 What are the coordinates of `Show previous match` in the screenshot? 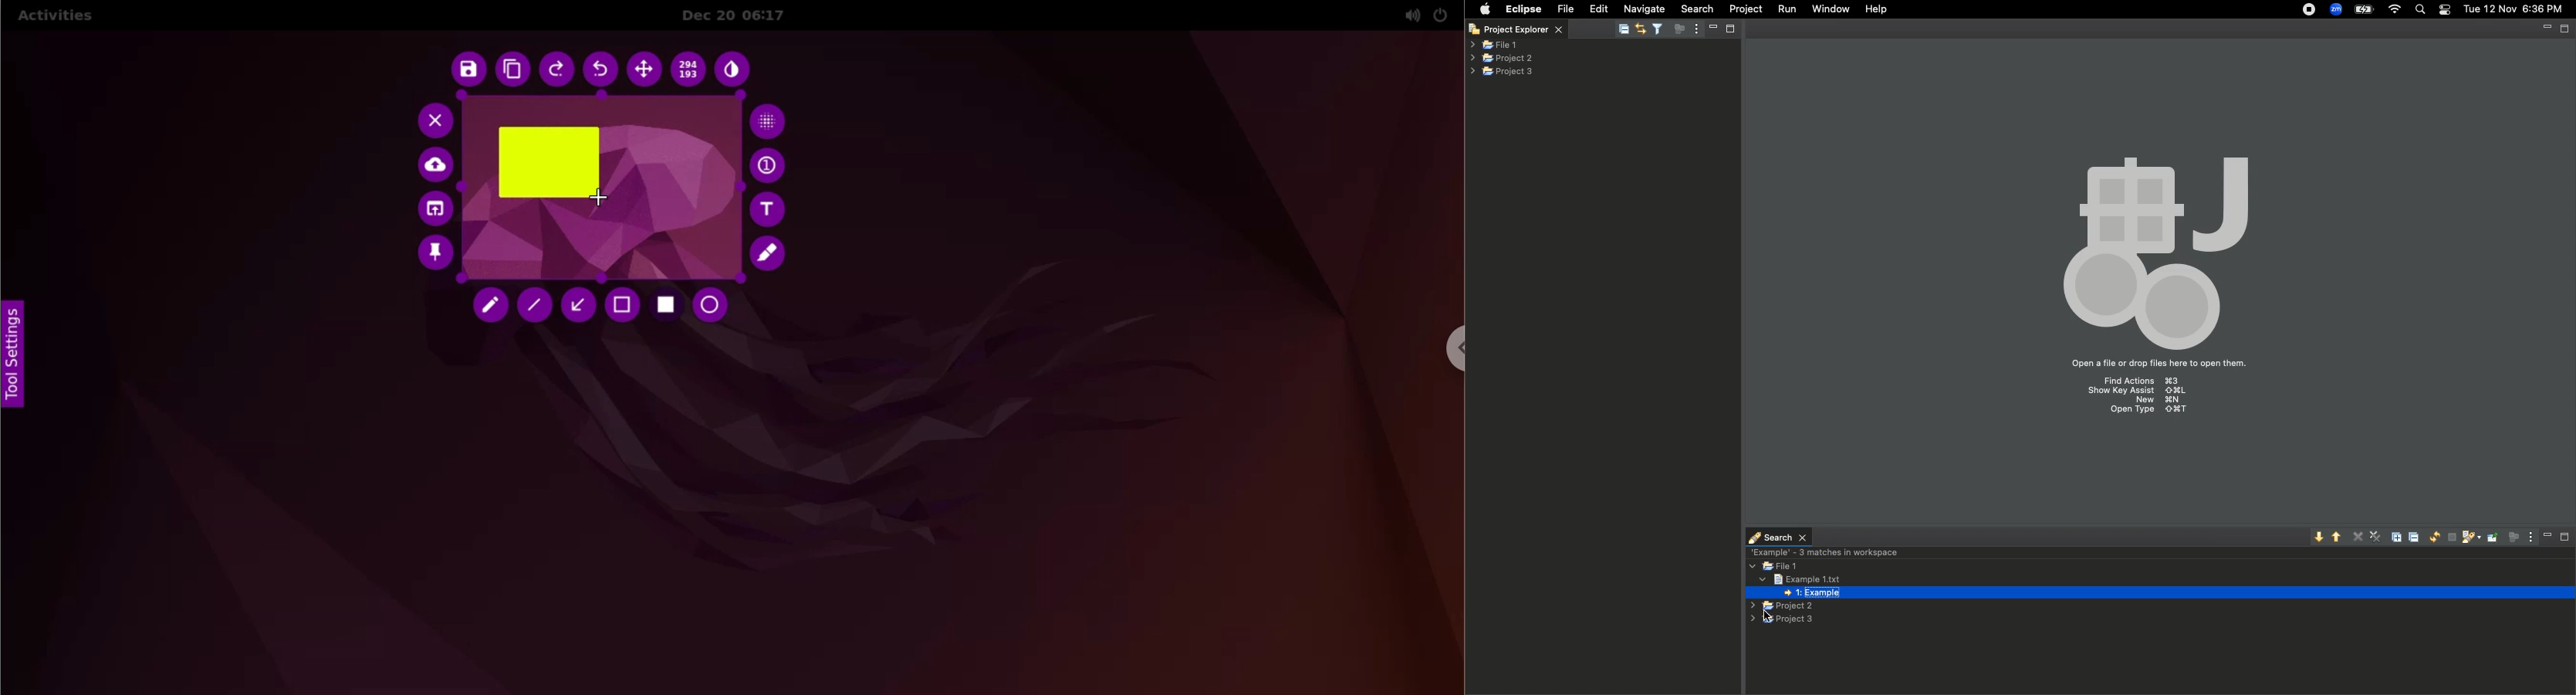 It's located at (2339, 536).